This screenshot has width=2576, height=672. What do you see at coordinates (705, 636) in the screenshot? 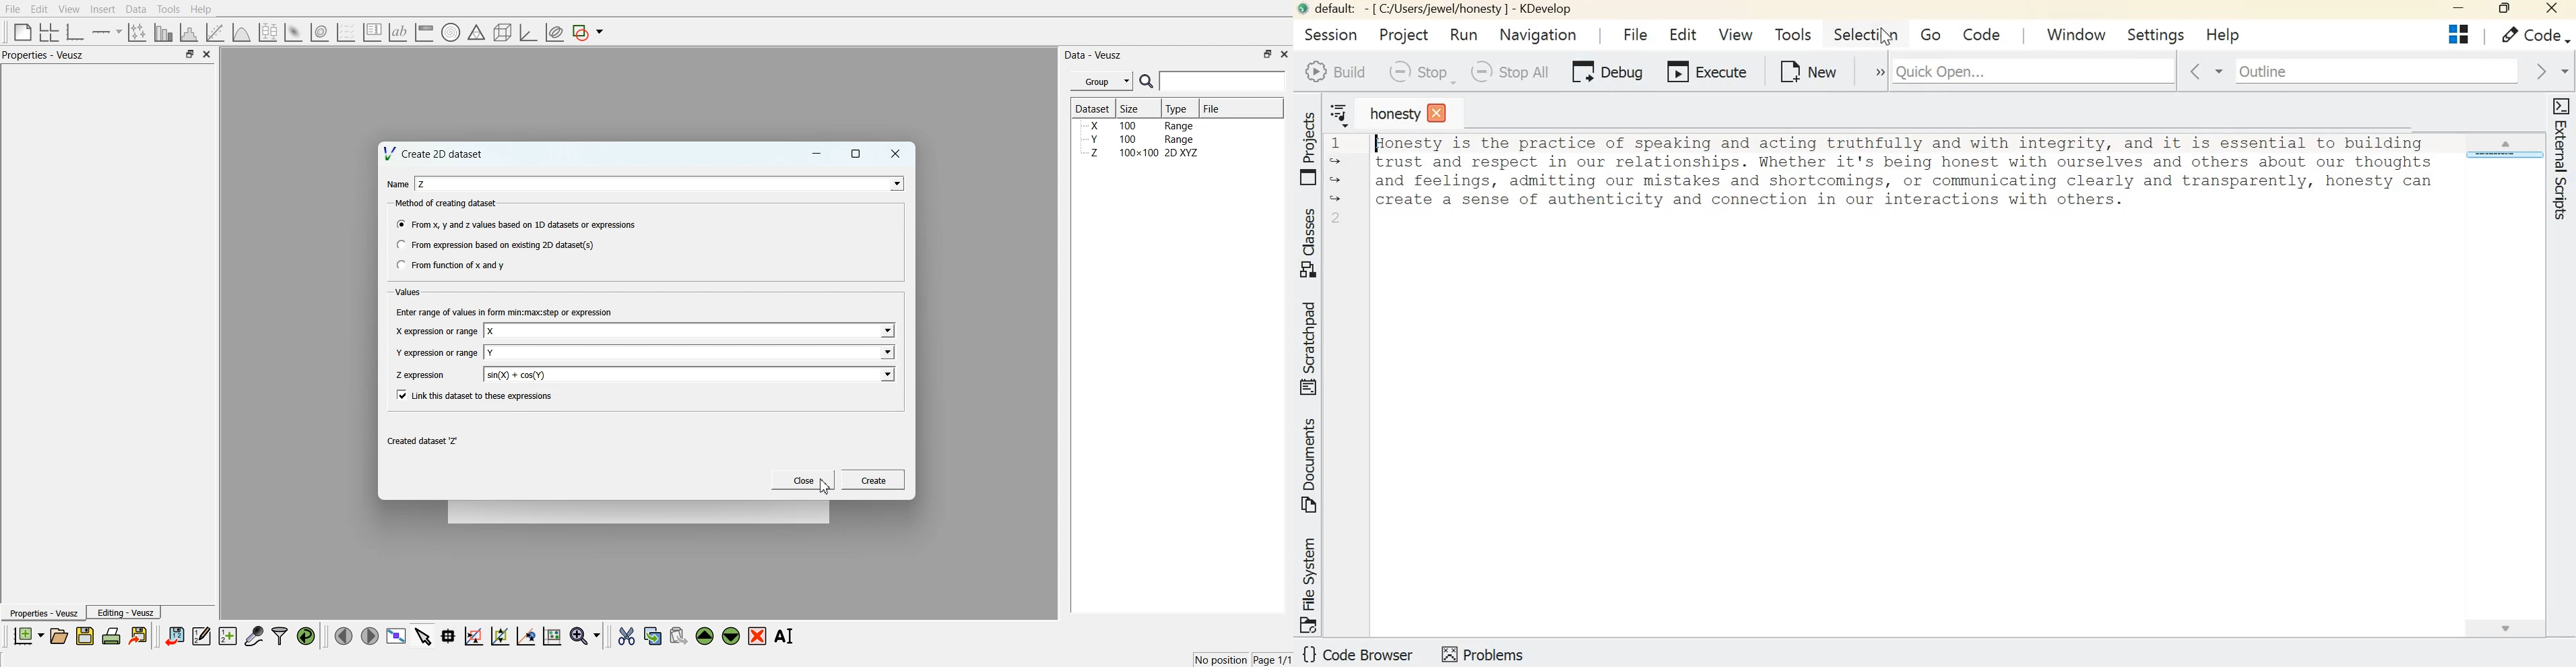
I see `Move up the selected widget` at bounding box center [705, 636].